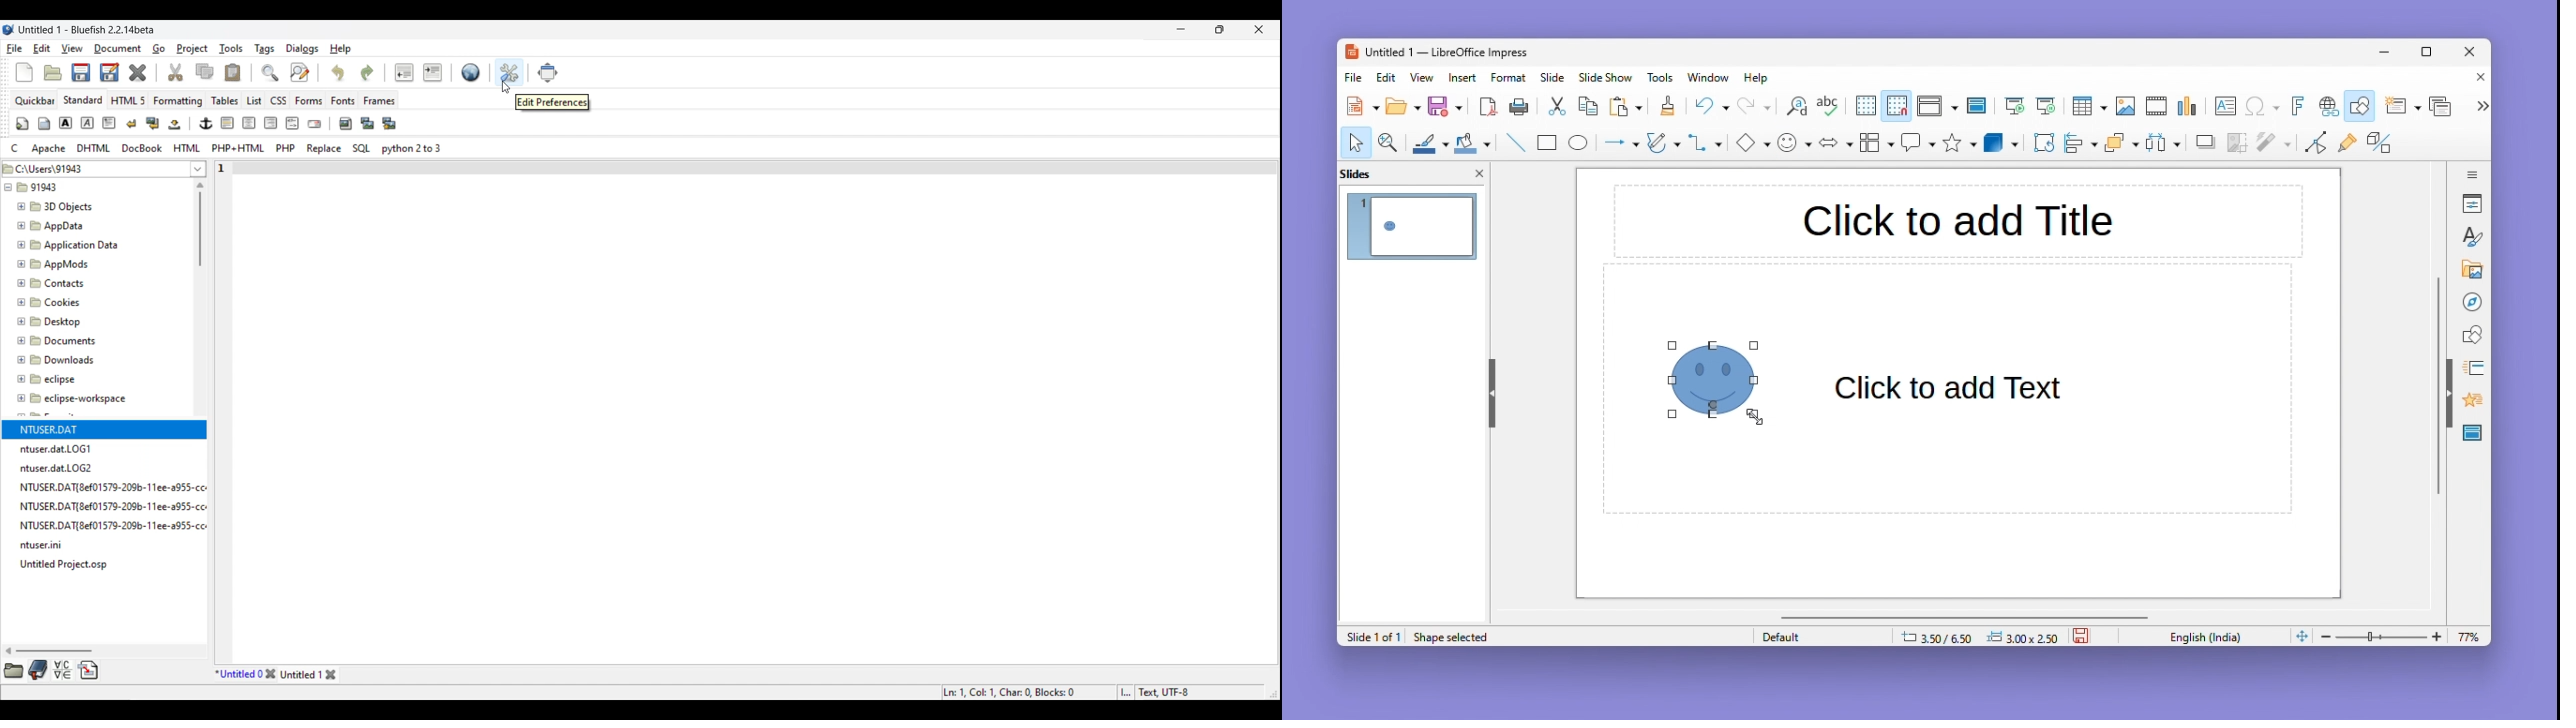 This screenshot has height=728, width=2576. What do you see at coordinates (2473, 434) in the screenshot?
I see `Masters slide` at bounding box center [2473, 434].